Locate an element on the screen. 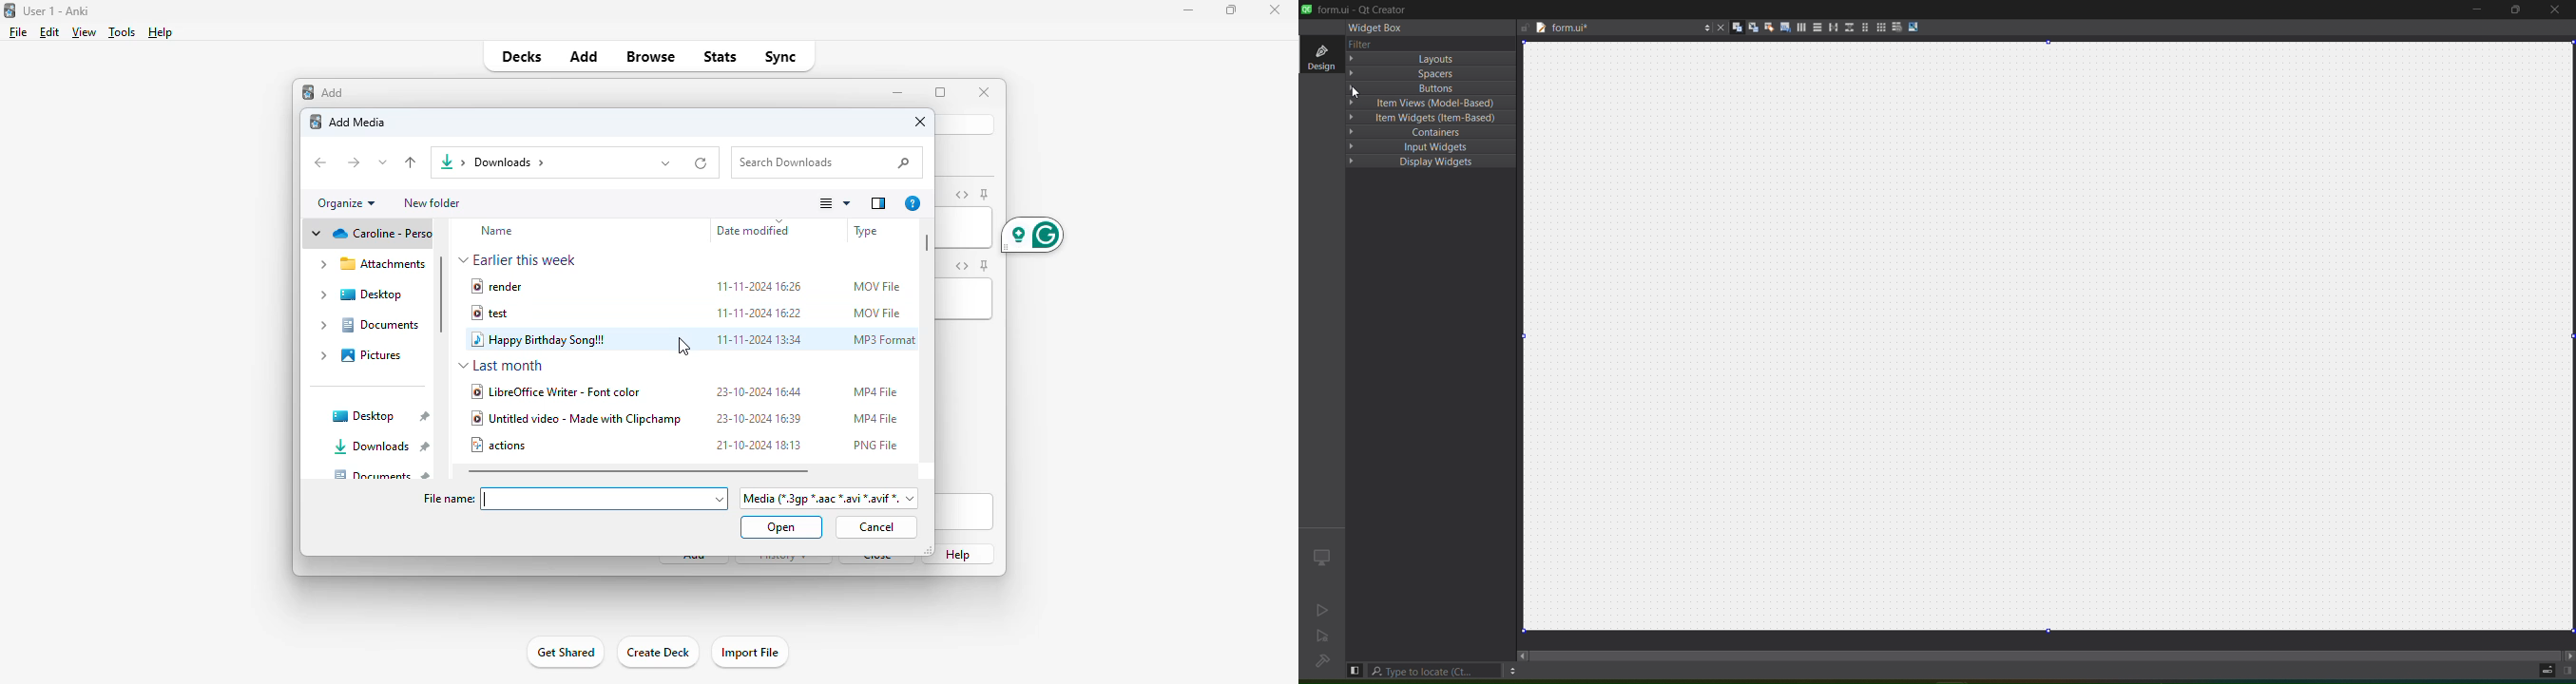 The image size is (2576, 700). tools is located at coordinates (123, 31).